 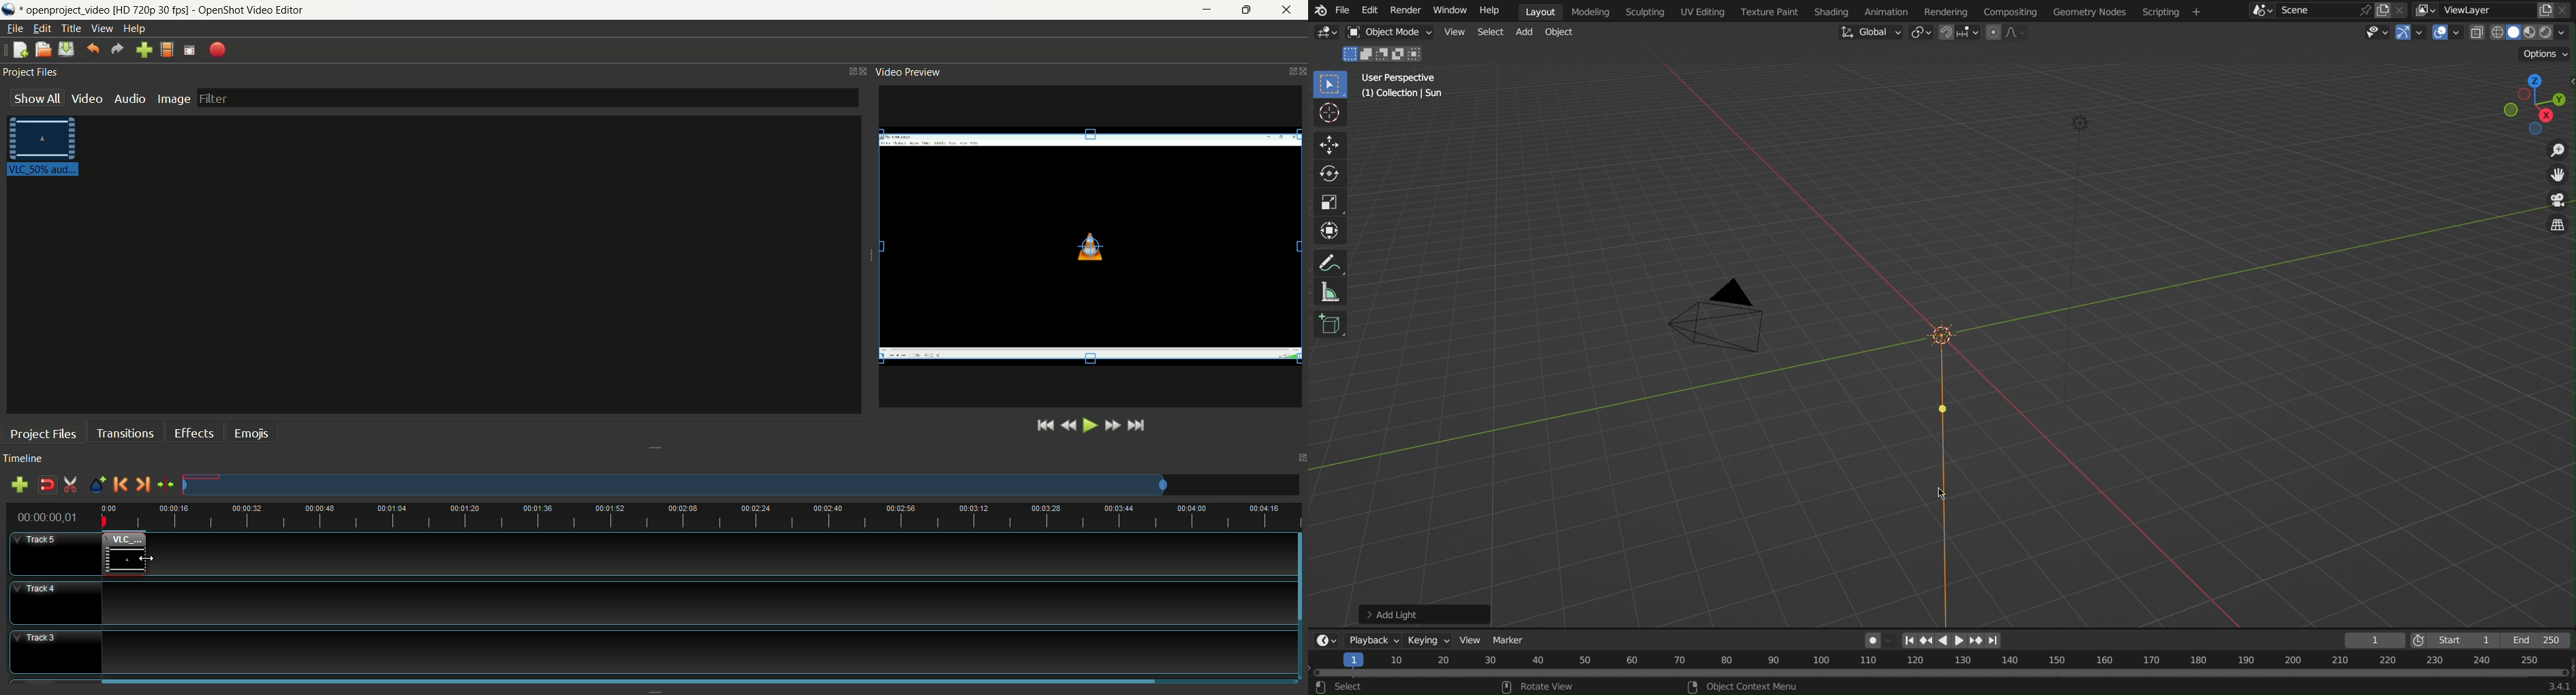 I want to click on file name, so click(x=162, y=10).